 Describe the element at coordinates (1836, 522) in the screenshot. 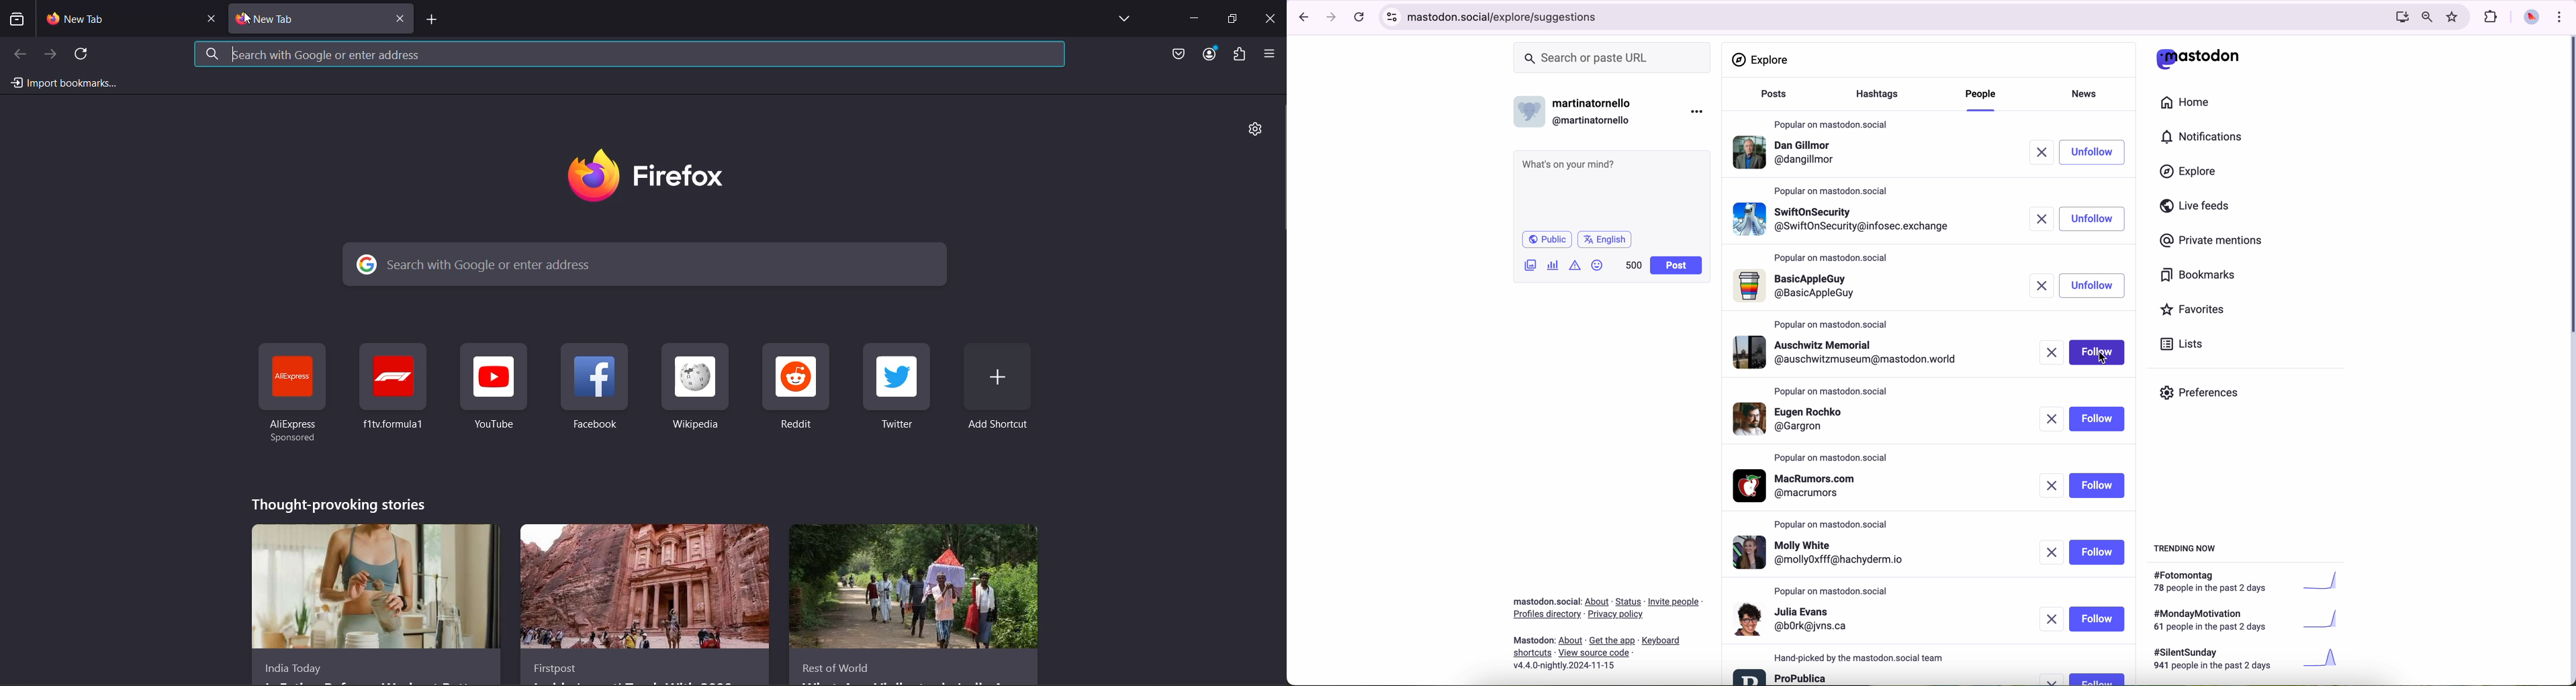

I see `popular on mastodon.social` at that location.